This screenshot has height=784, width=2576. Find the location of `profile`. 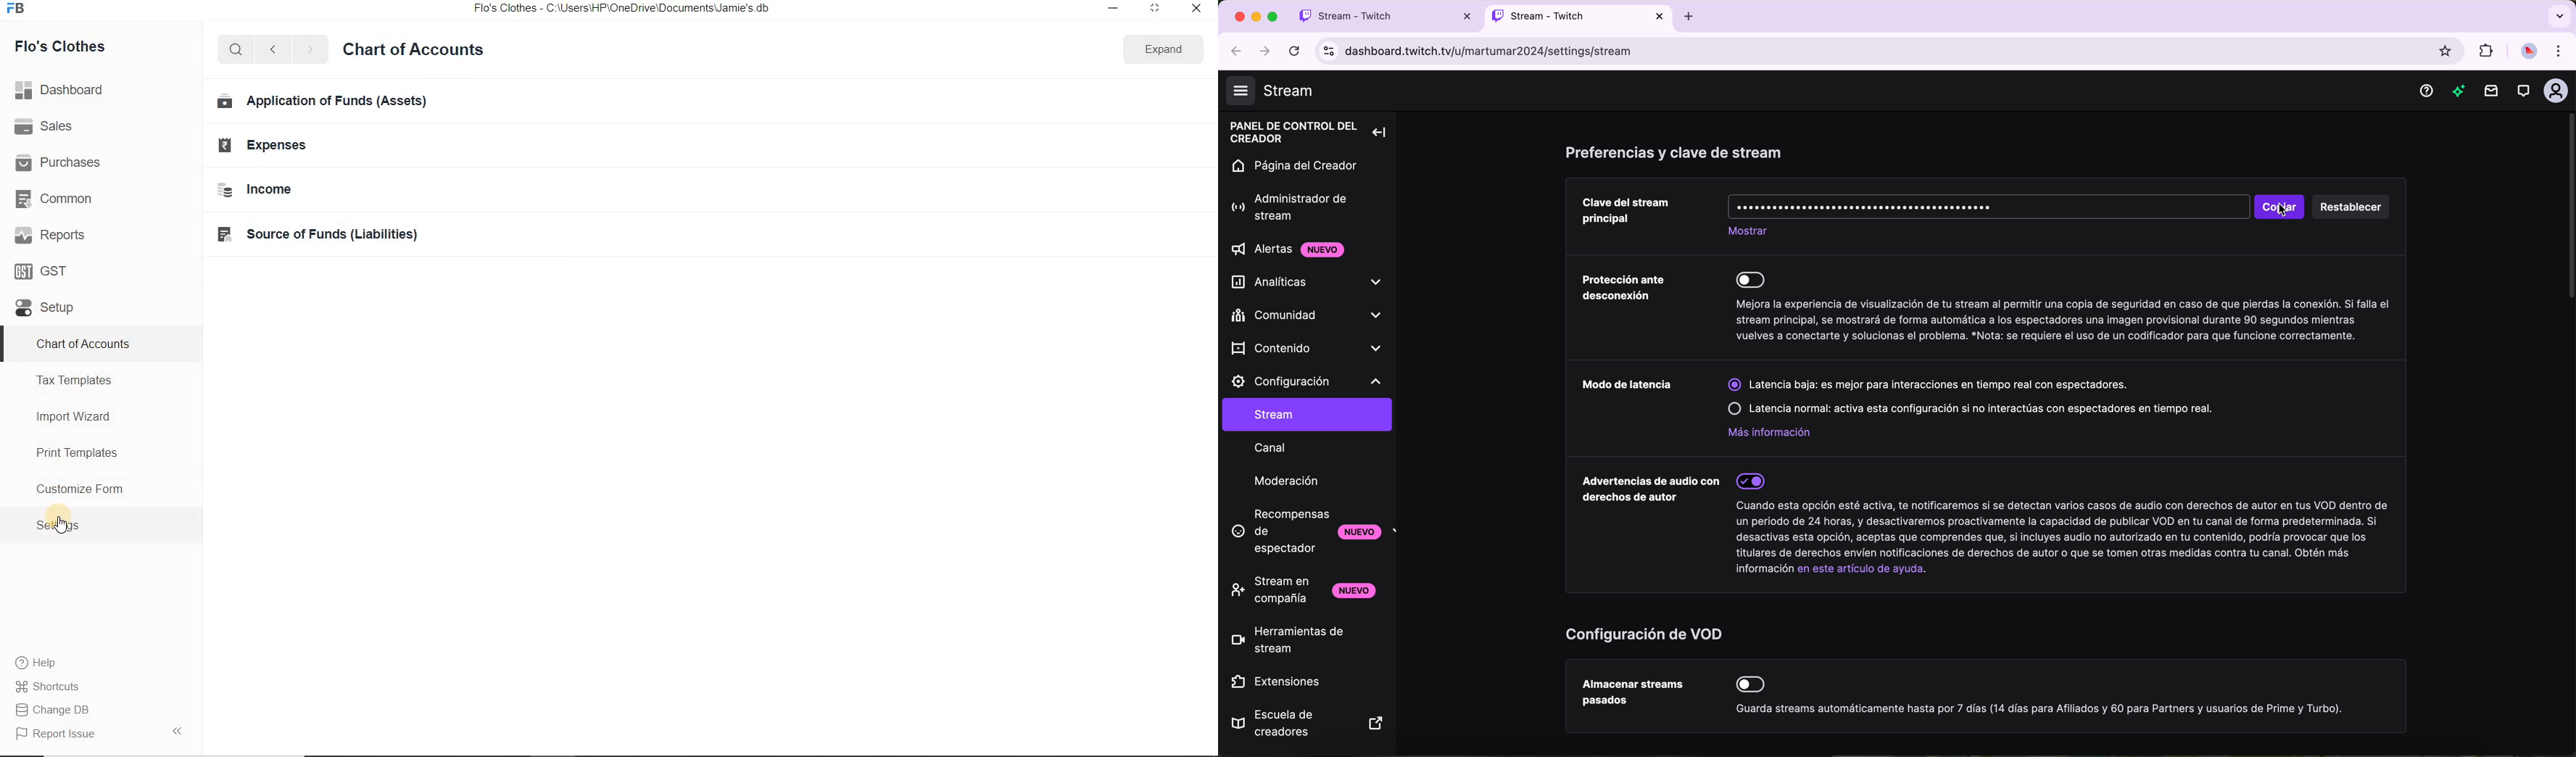

profile is located at coordinates (2560, 90).